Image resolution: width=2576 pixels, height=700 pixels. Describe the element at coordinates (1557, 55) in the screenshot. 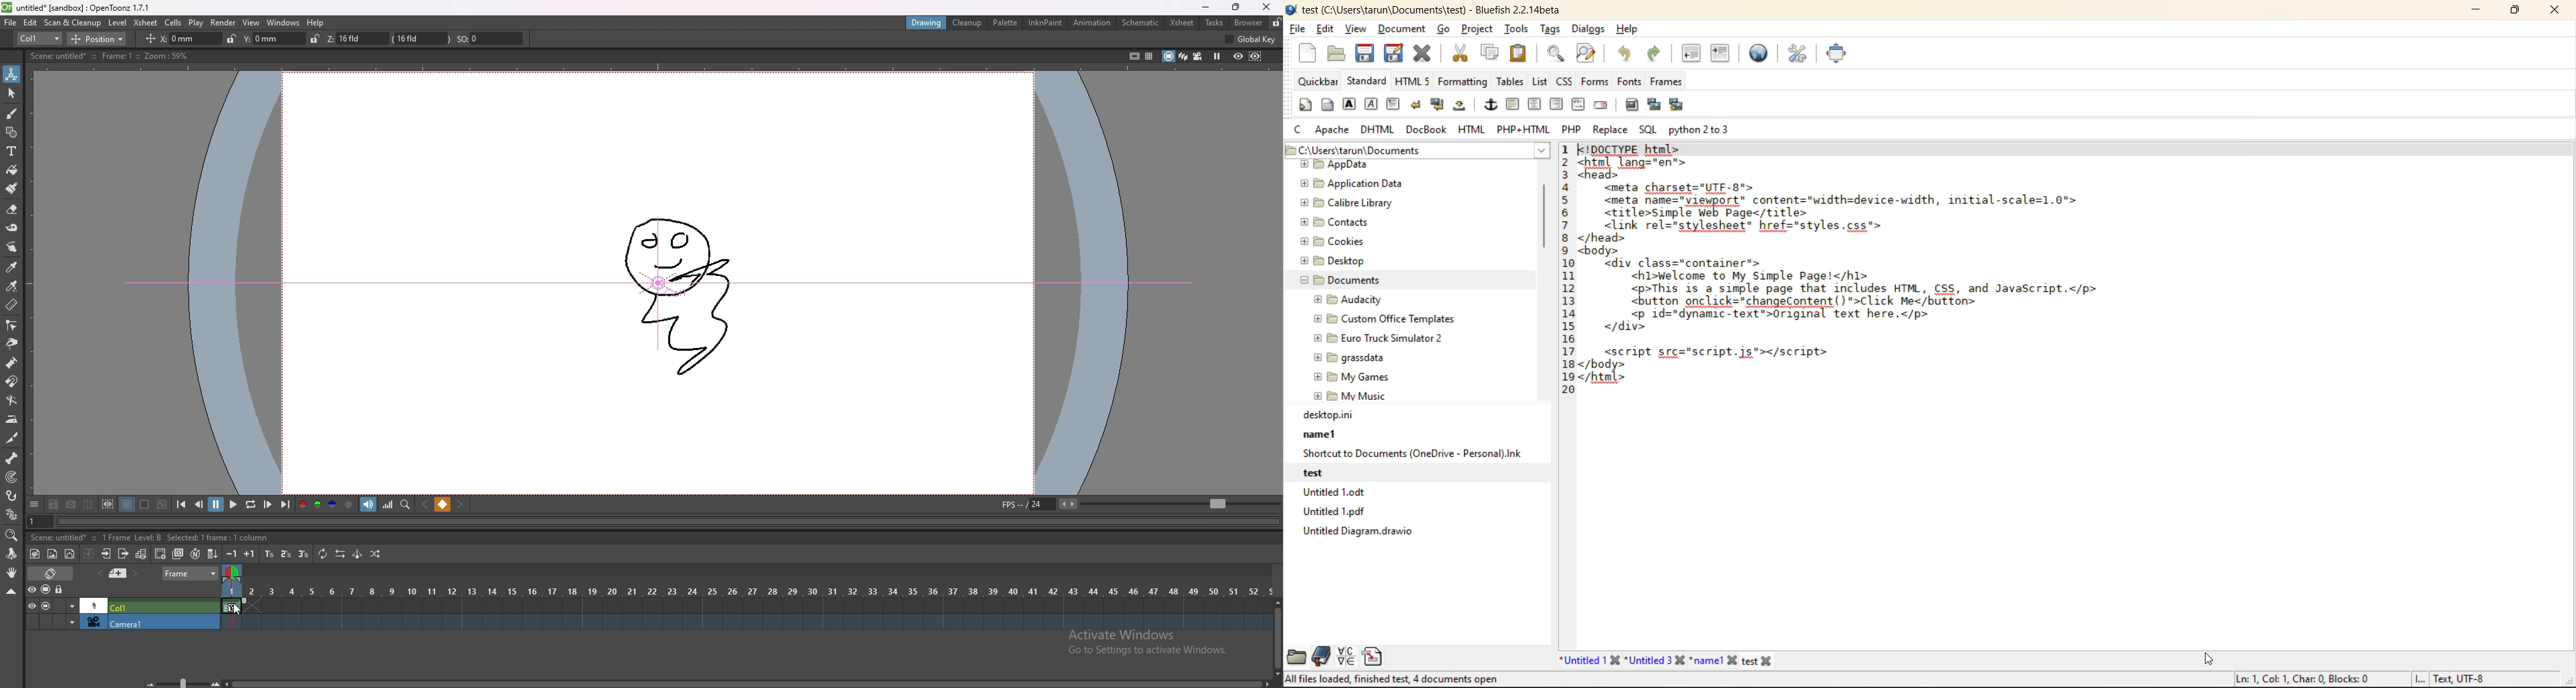

I see `find bar` at that location.